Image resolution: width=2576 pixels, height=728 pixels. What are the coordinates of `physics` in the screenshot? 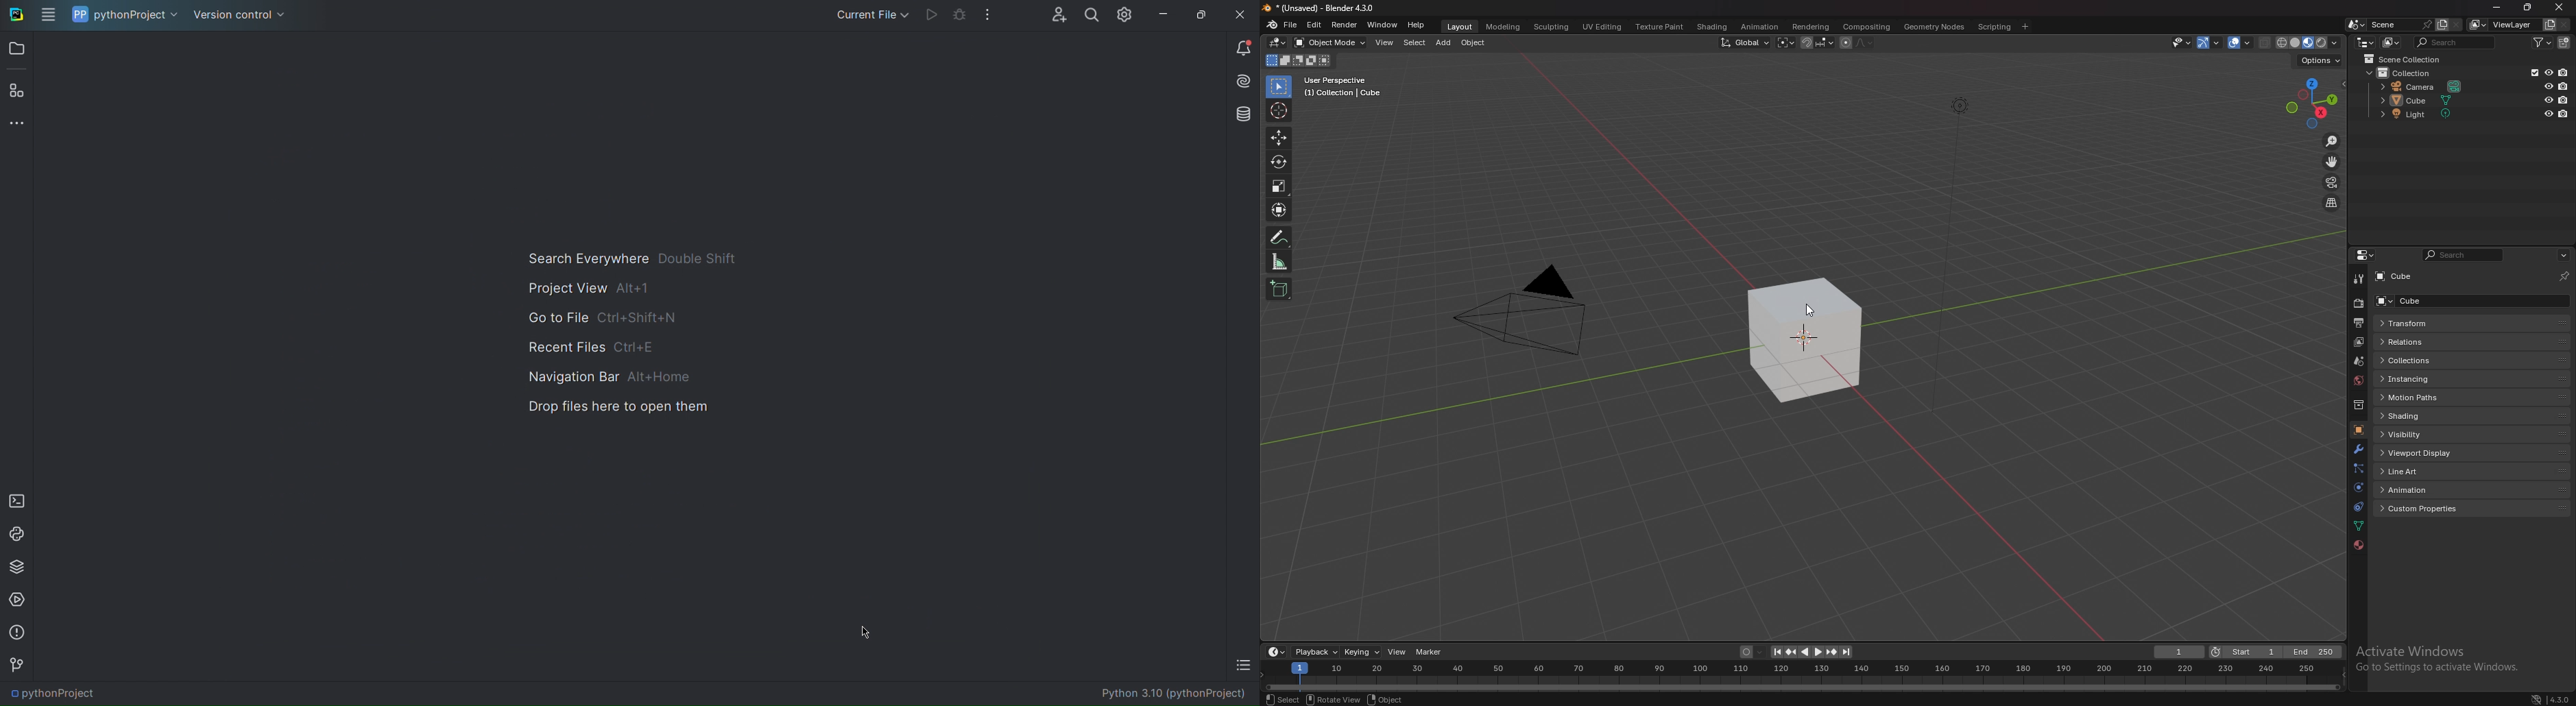 It's located at (2358, 487).